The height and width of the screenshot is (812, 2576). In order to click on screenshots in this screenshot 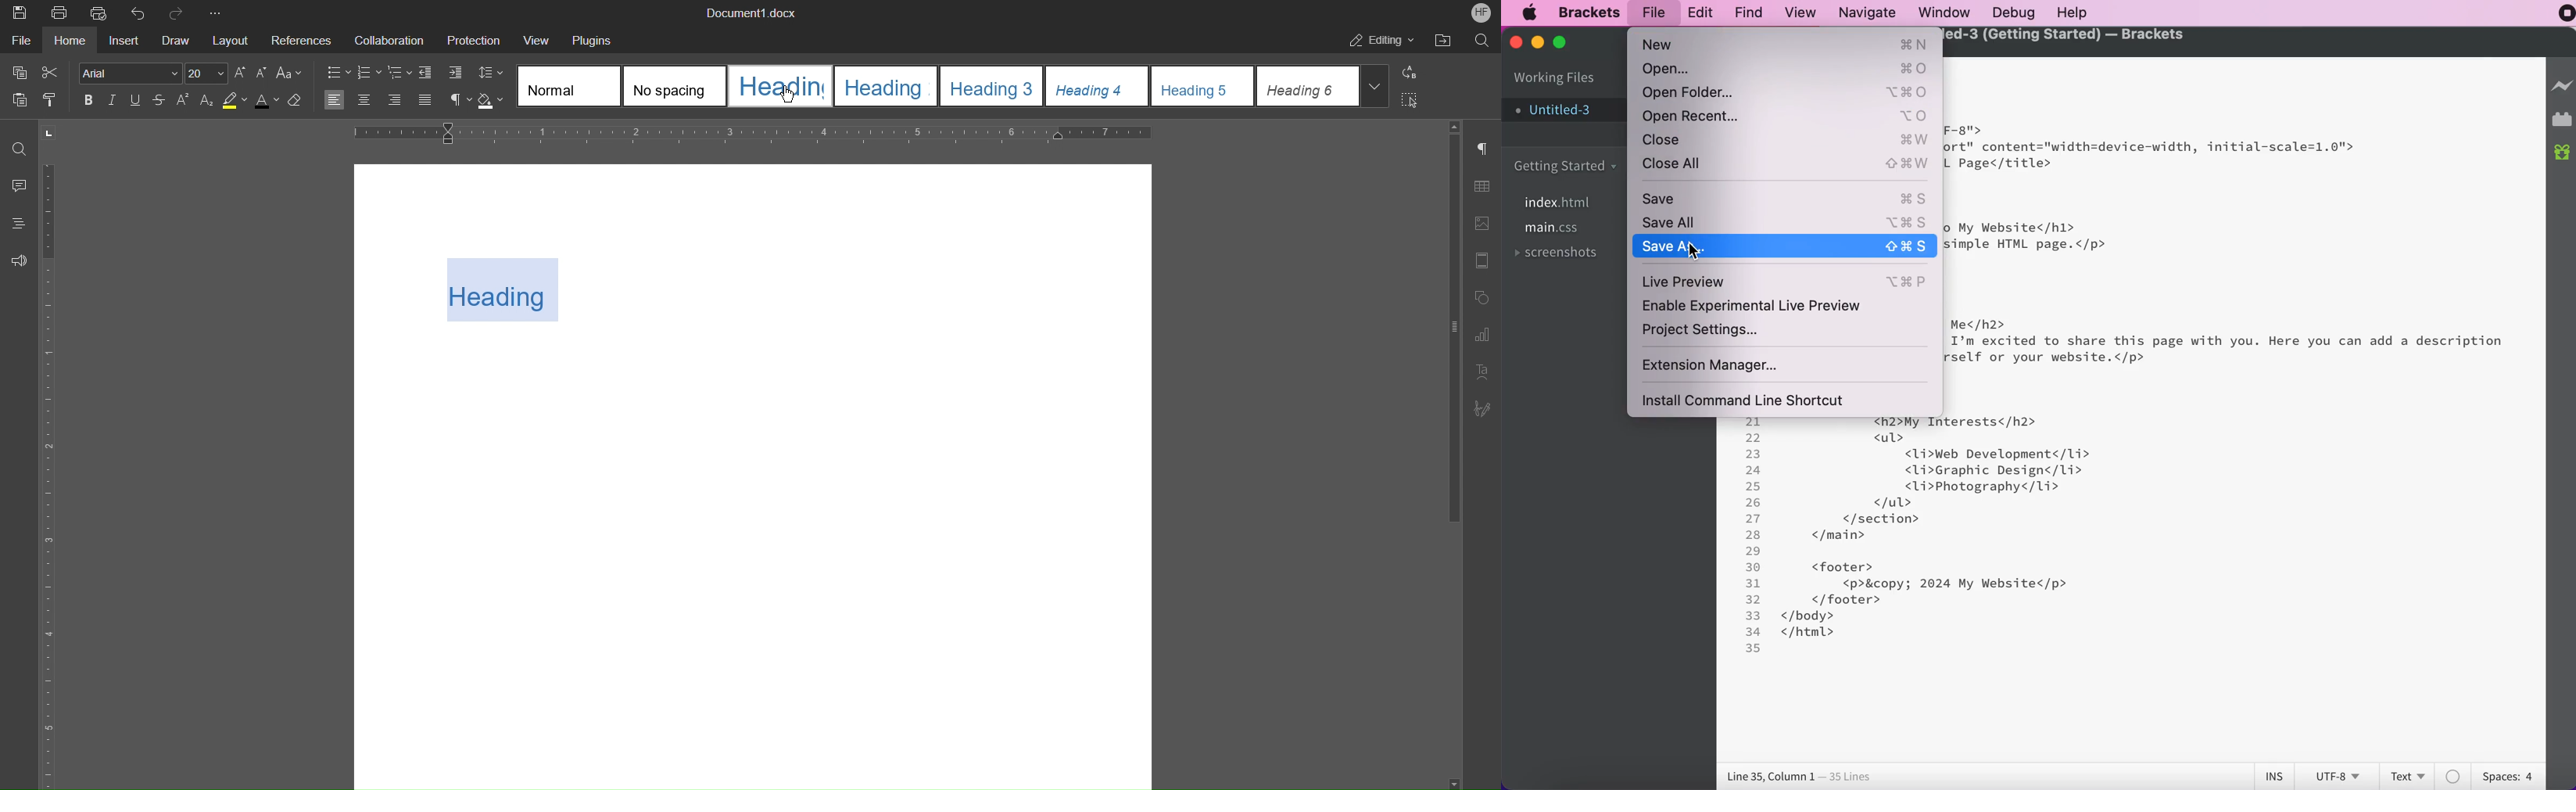, I will do `click(1561, 252)`.